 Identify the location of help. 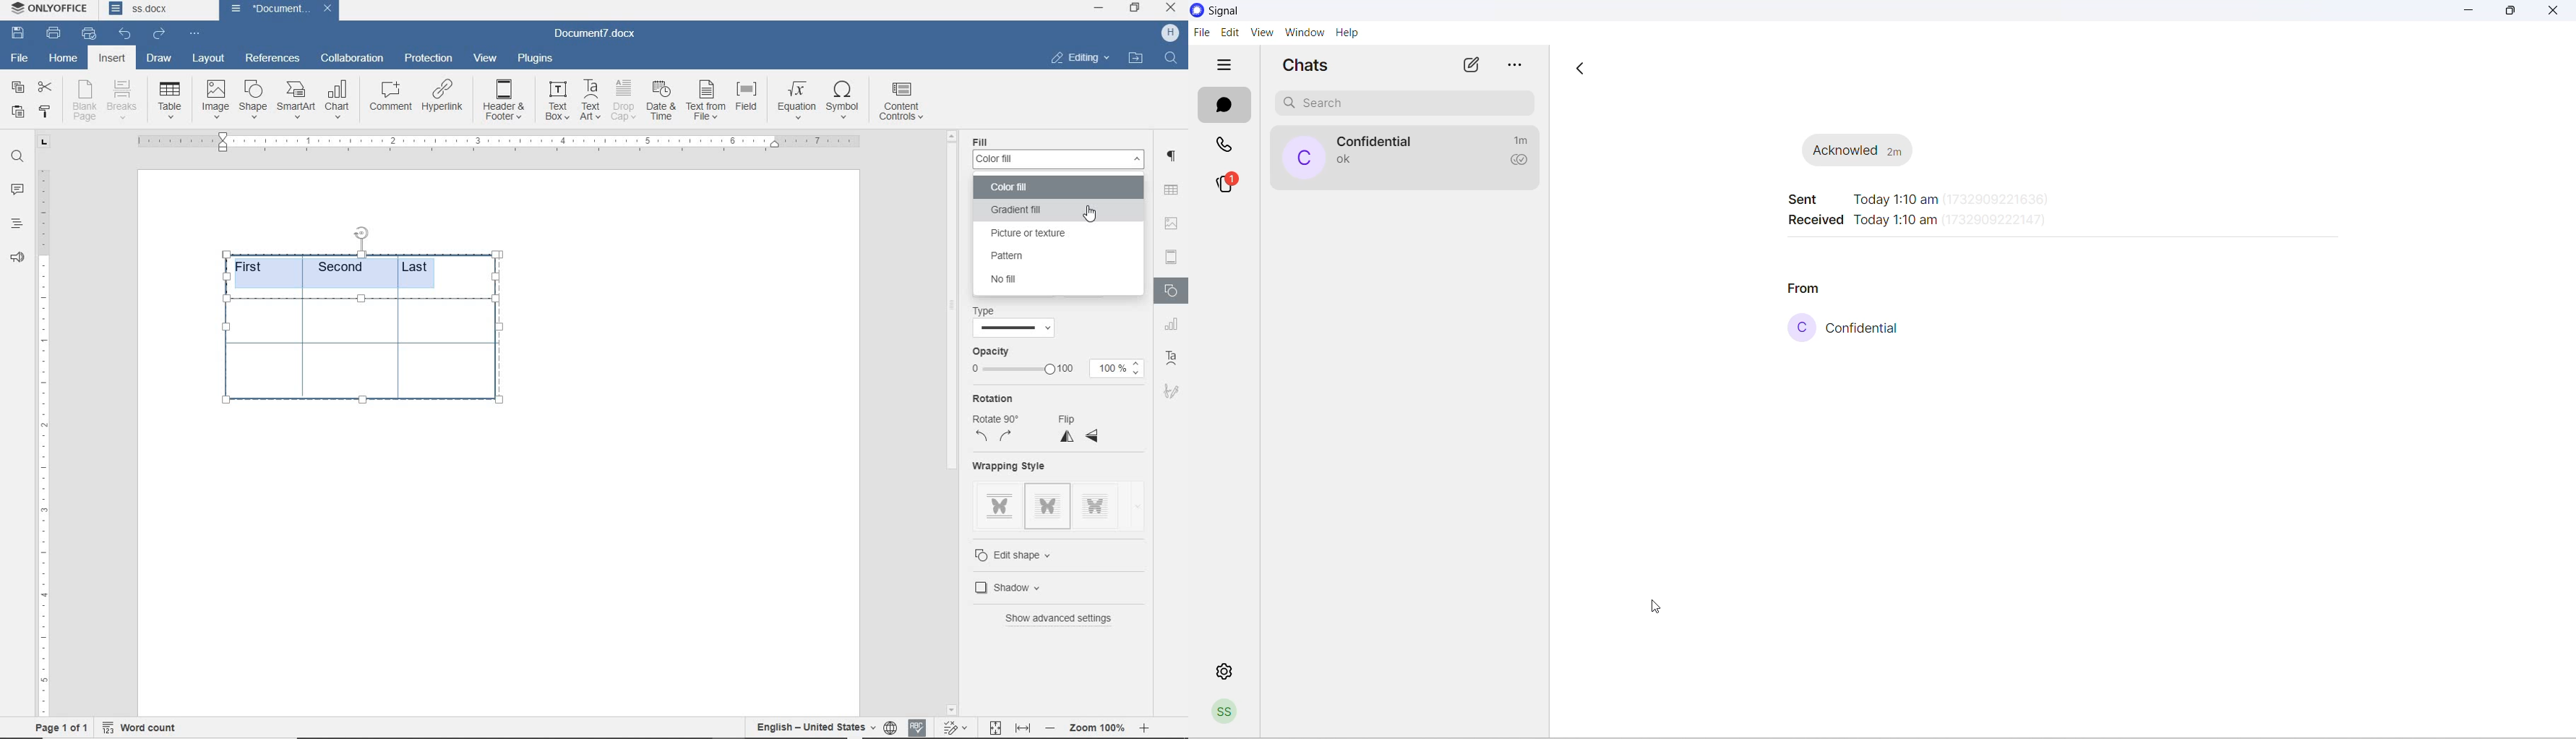
(1350, 34).